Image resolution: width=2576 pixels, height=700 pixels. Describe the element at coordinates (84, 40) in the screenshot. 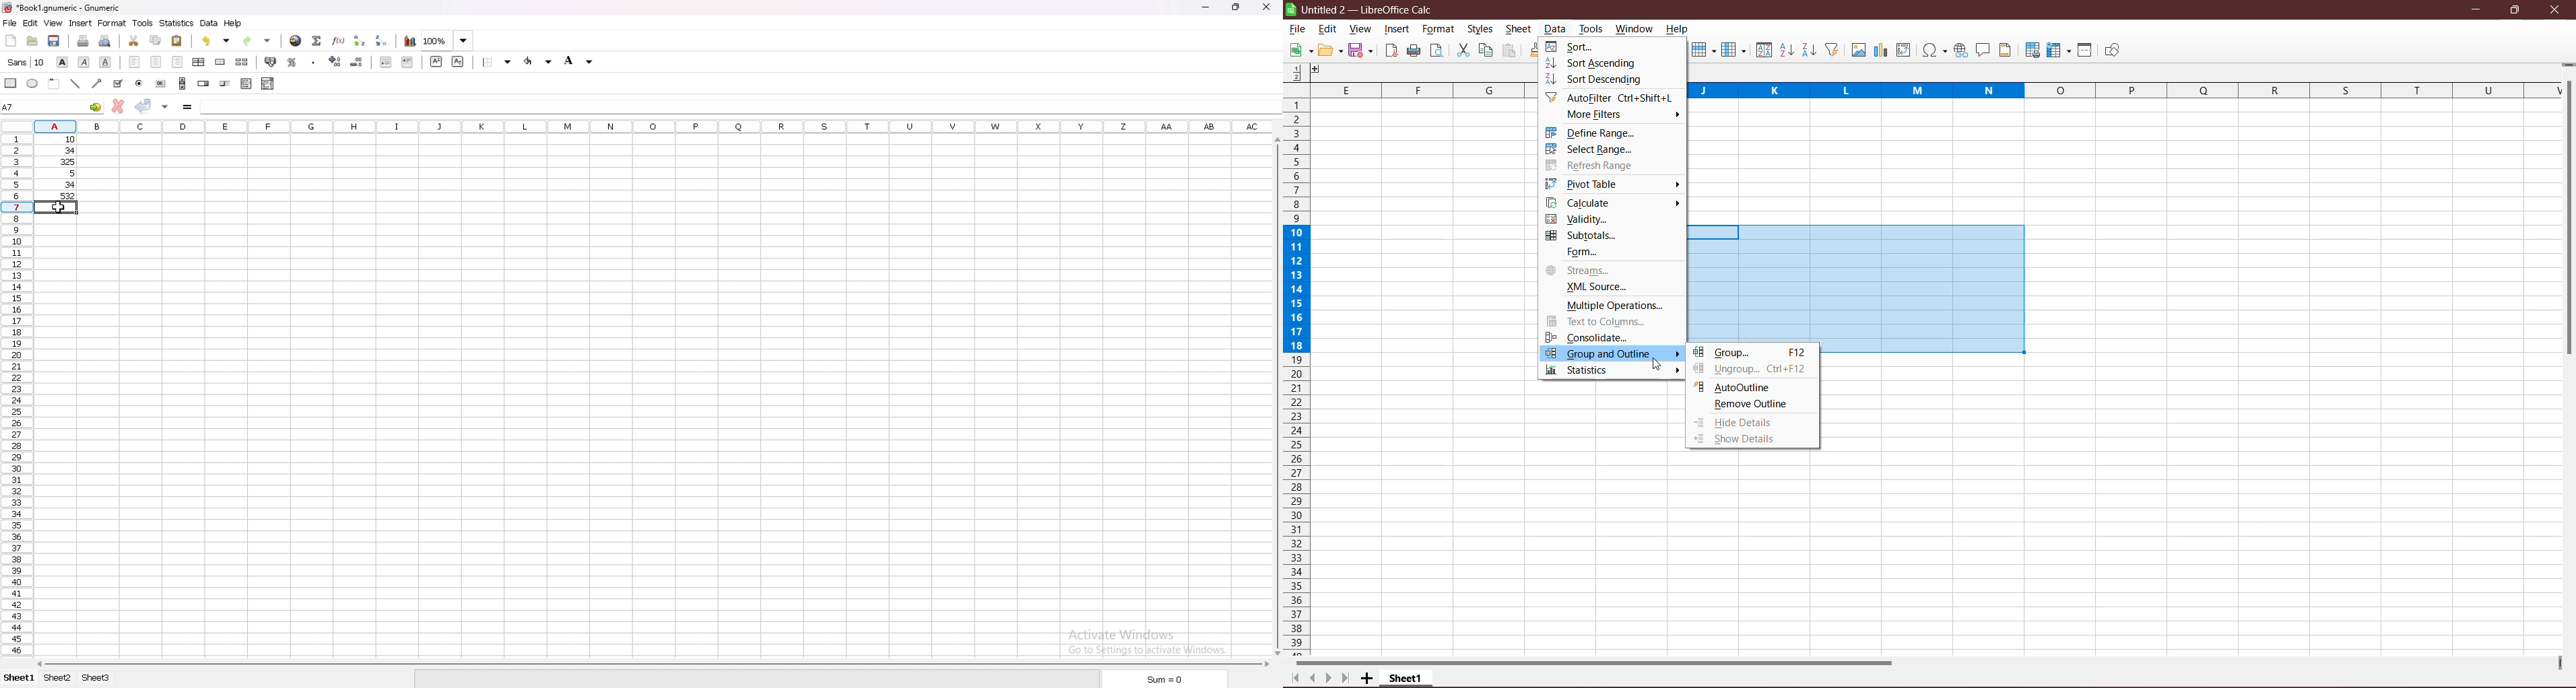

I see `print` at that location.